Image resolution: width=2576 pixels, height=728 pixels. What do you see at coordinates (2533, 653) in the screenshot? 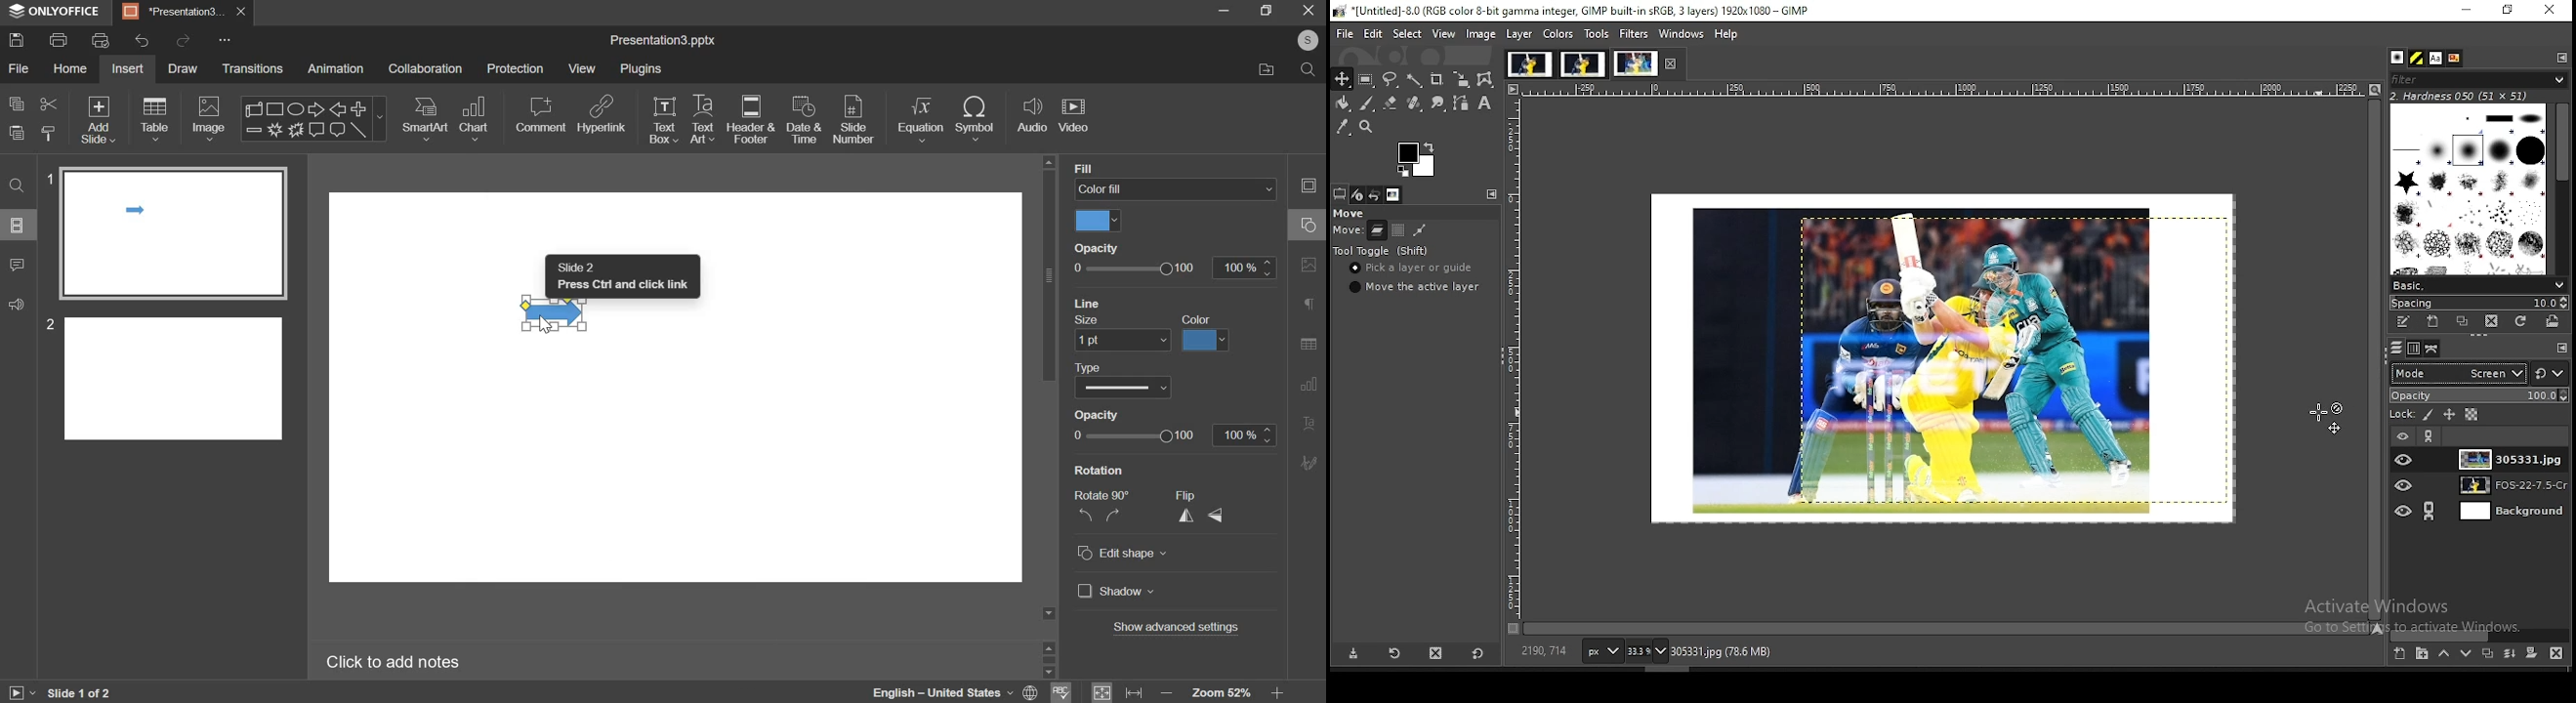
I see `mask` at bounding box center [2533, 653].